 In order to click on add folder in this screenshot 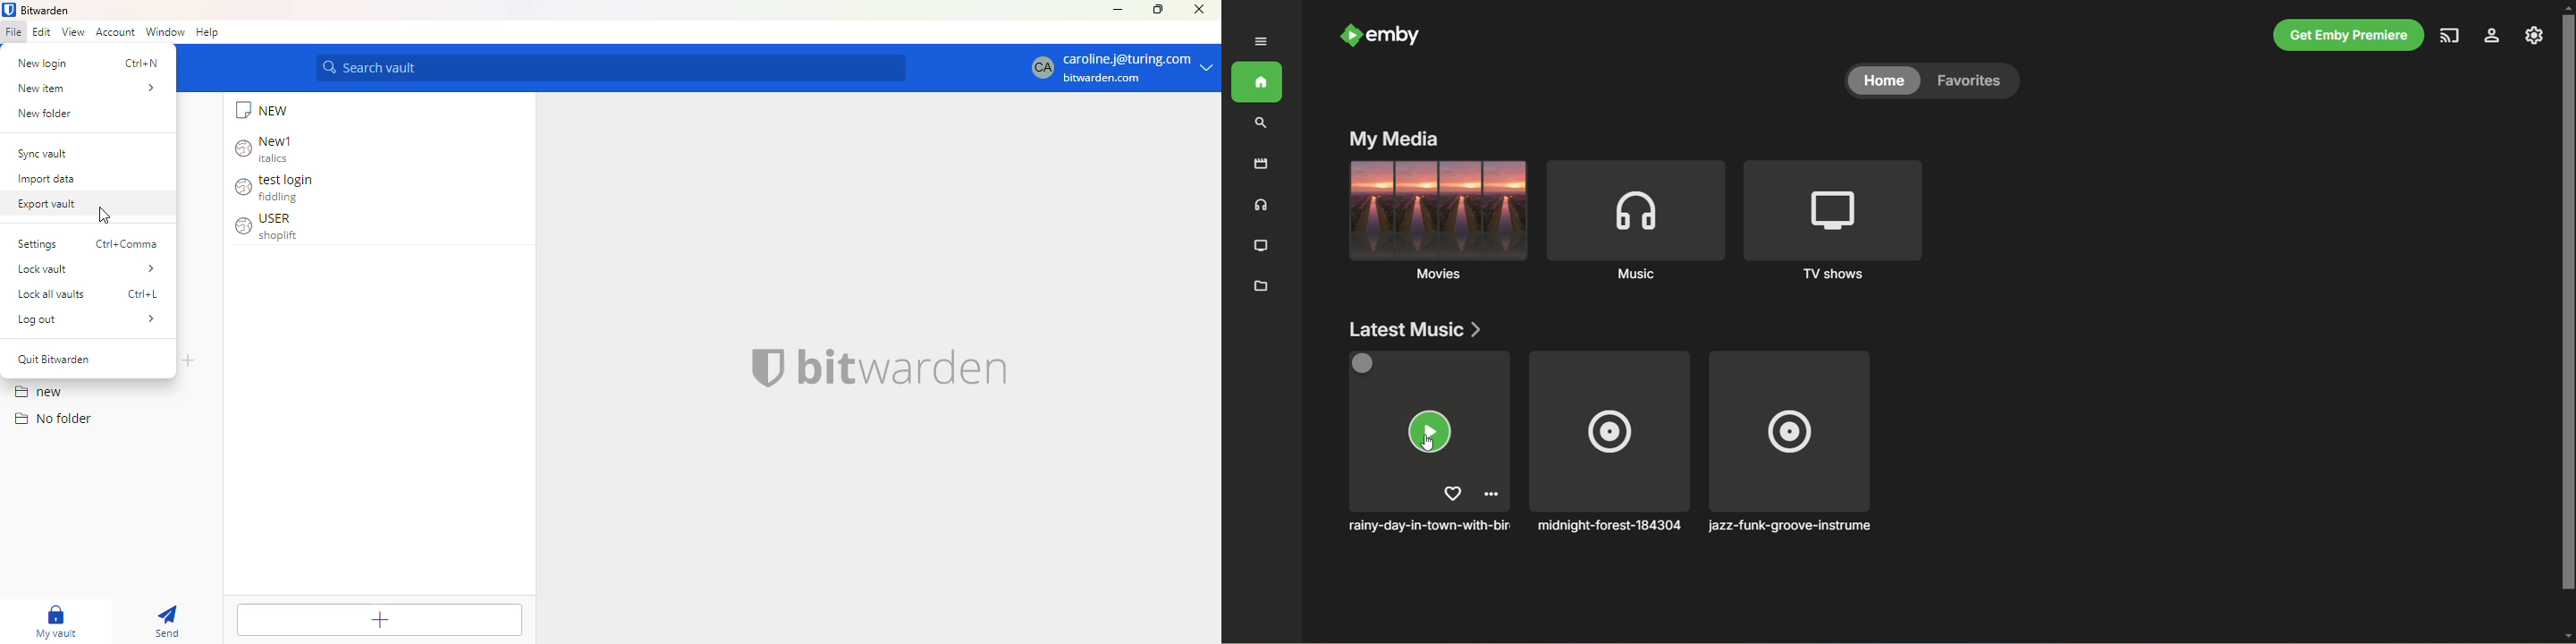, I will do `click(190, 360)`.